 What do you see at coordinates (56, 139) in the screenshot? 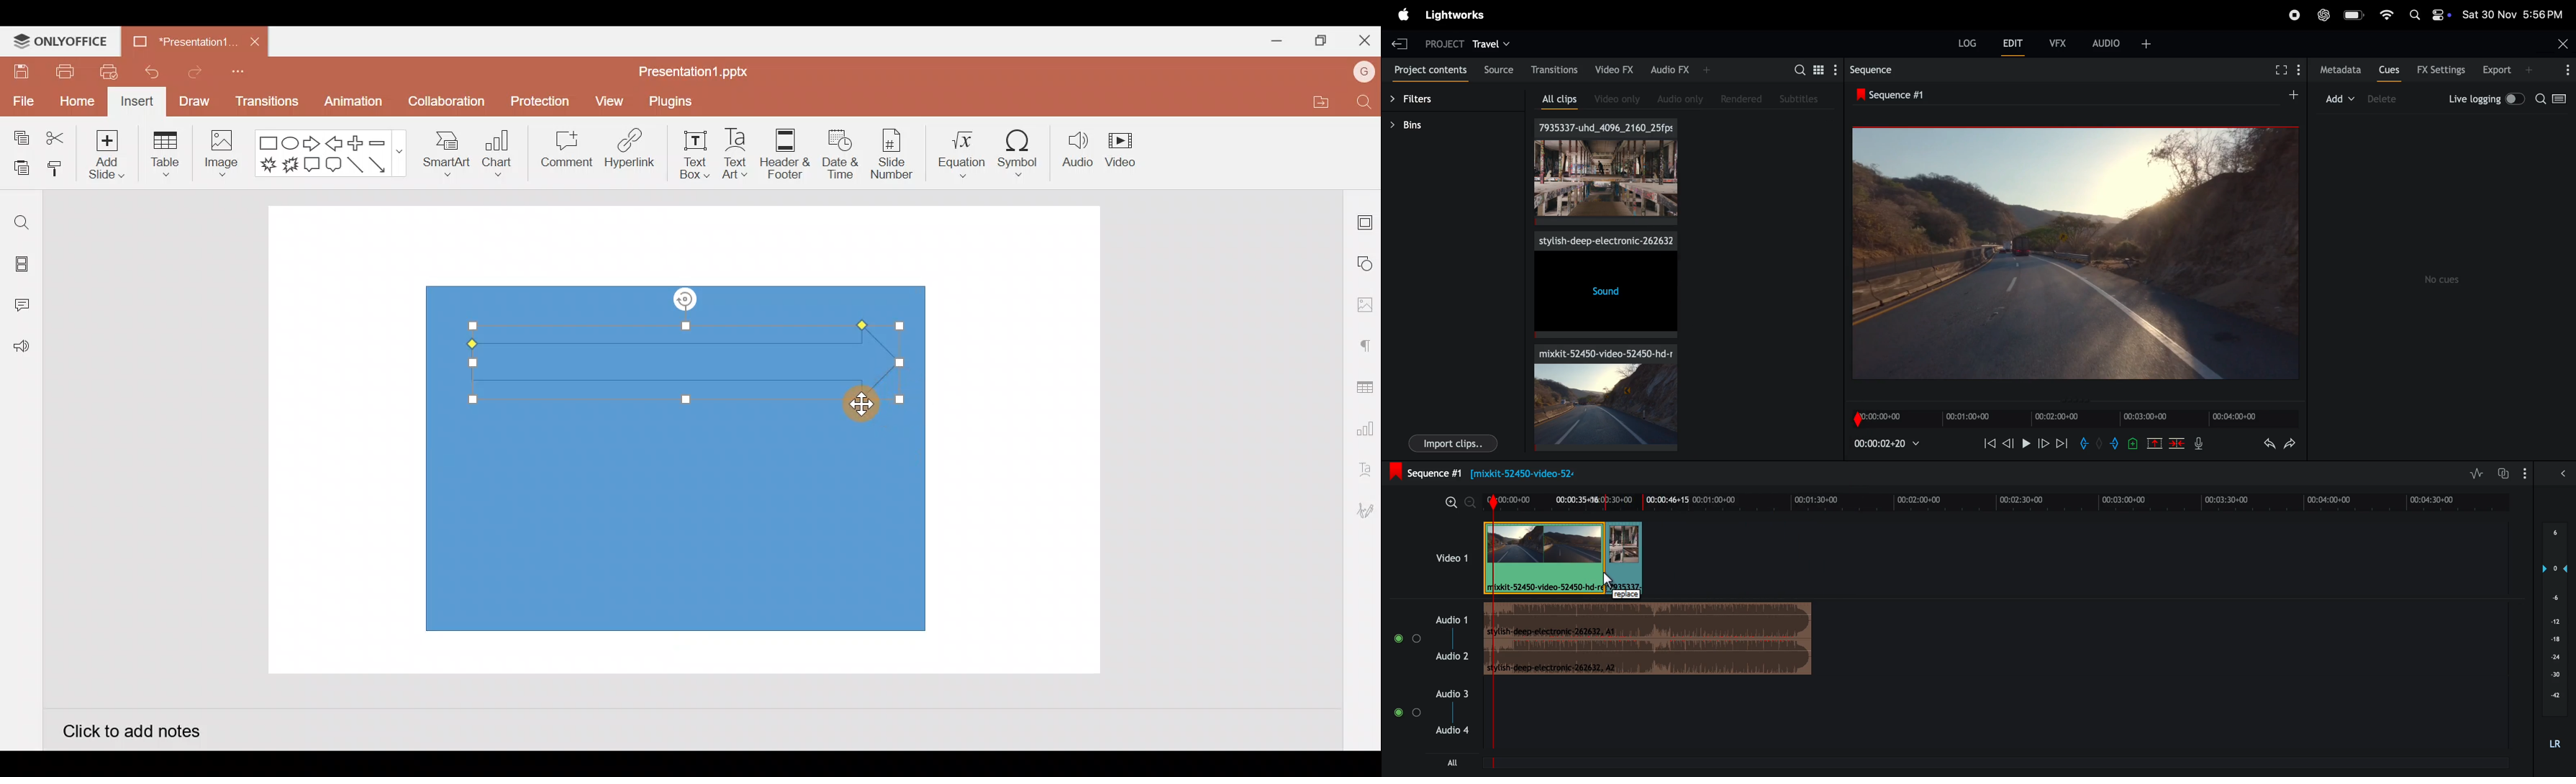
I see `Cut` at bounding box center [56, 139].